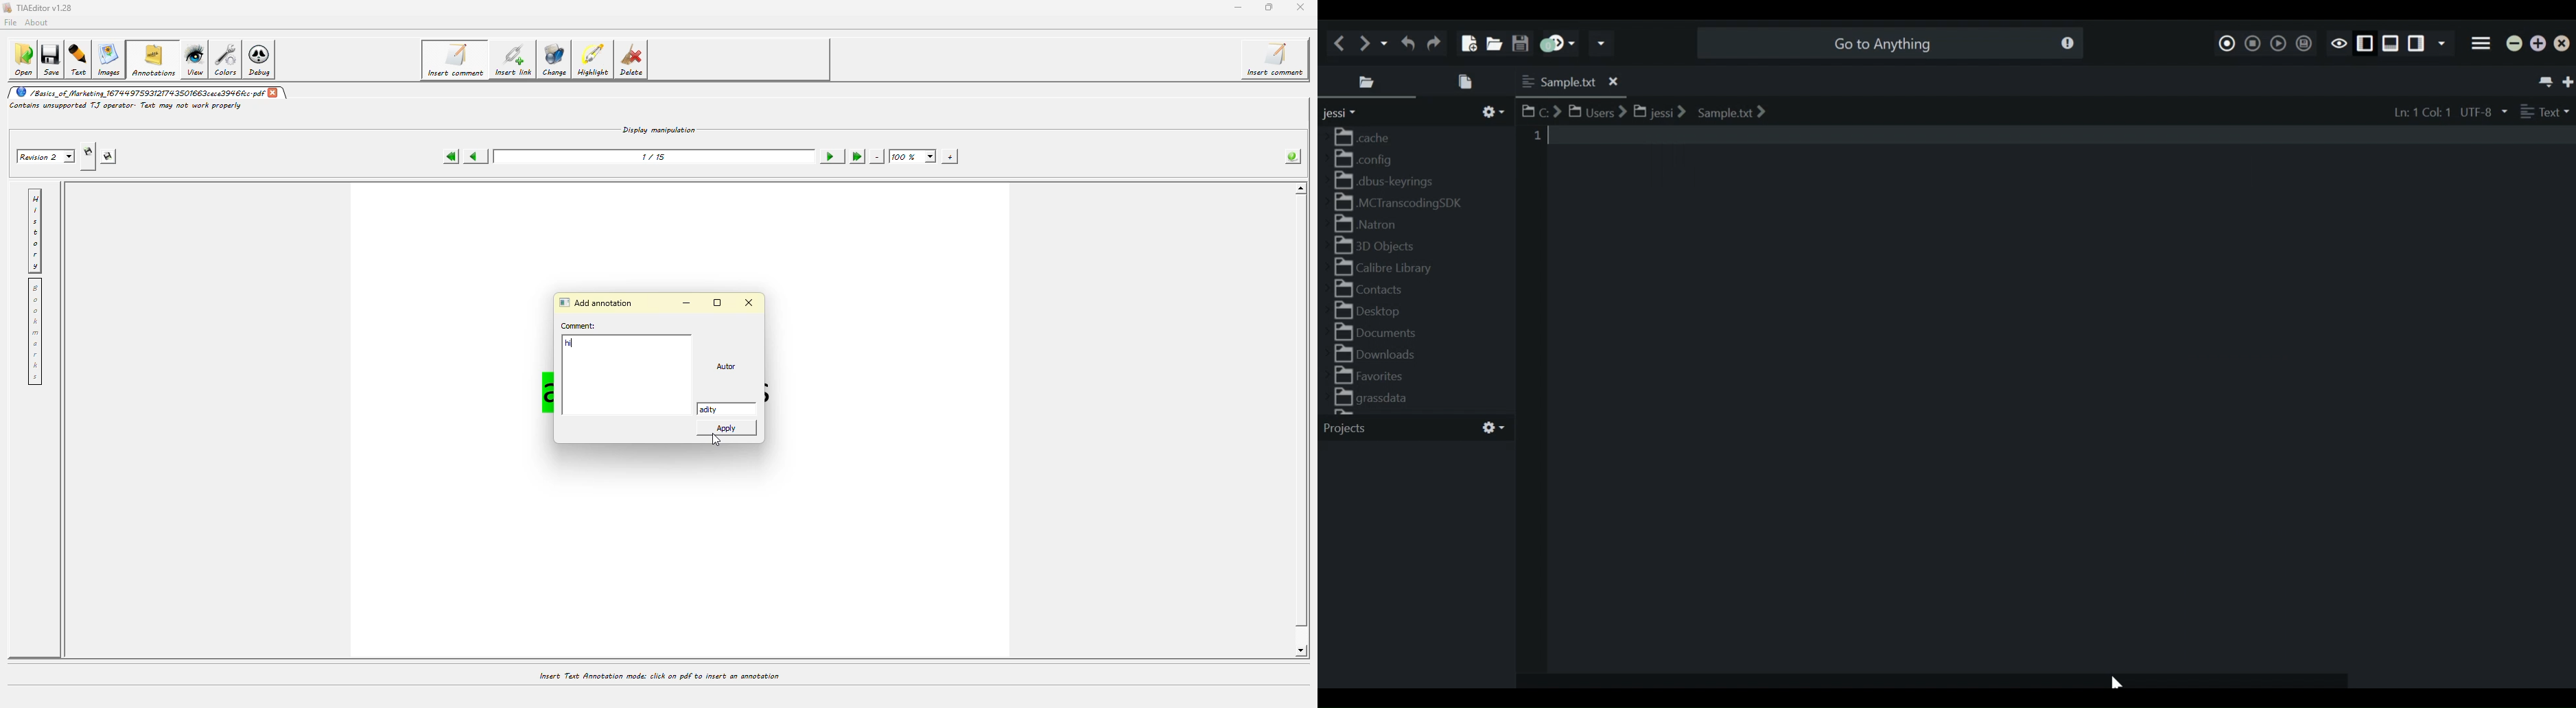 Image resolution: width=2576 pixels, height=728 pixels. What do you see at coordinates (2539, 44) in the screenshot?
I see `Restore` at bounding box center [2539, 44].